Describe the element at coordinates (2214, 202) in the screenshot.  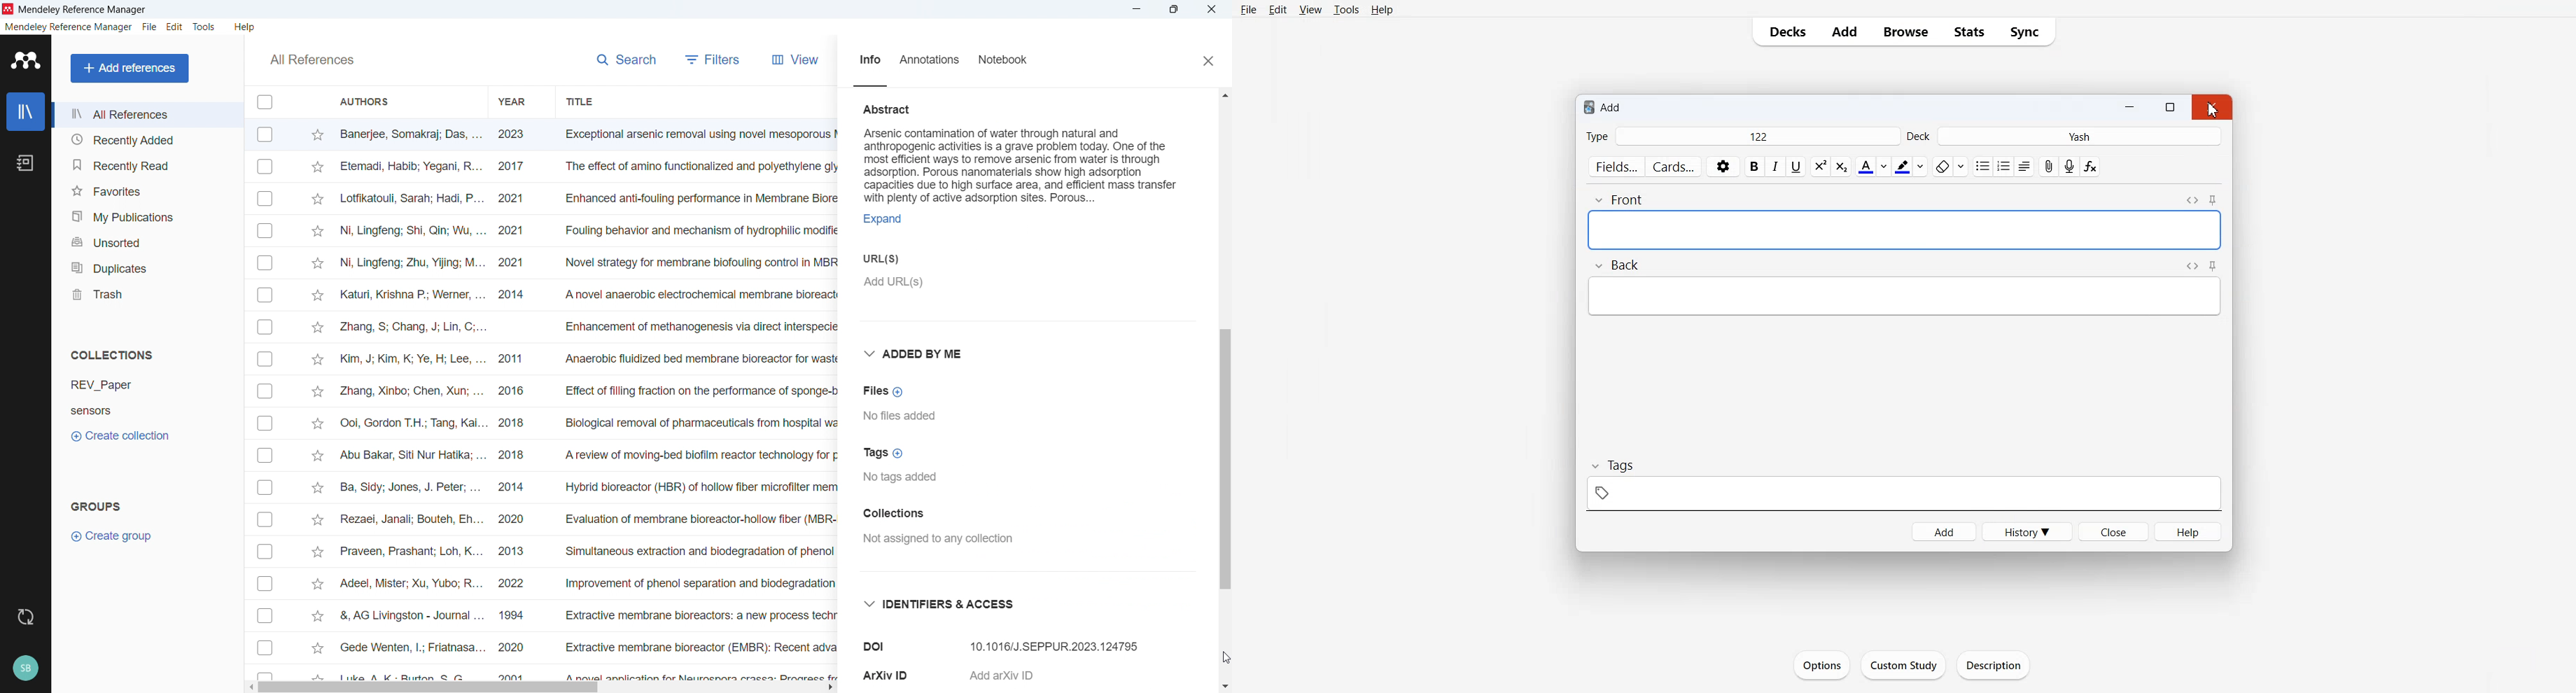
I see `Toggle sticky` at that location.